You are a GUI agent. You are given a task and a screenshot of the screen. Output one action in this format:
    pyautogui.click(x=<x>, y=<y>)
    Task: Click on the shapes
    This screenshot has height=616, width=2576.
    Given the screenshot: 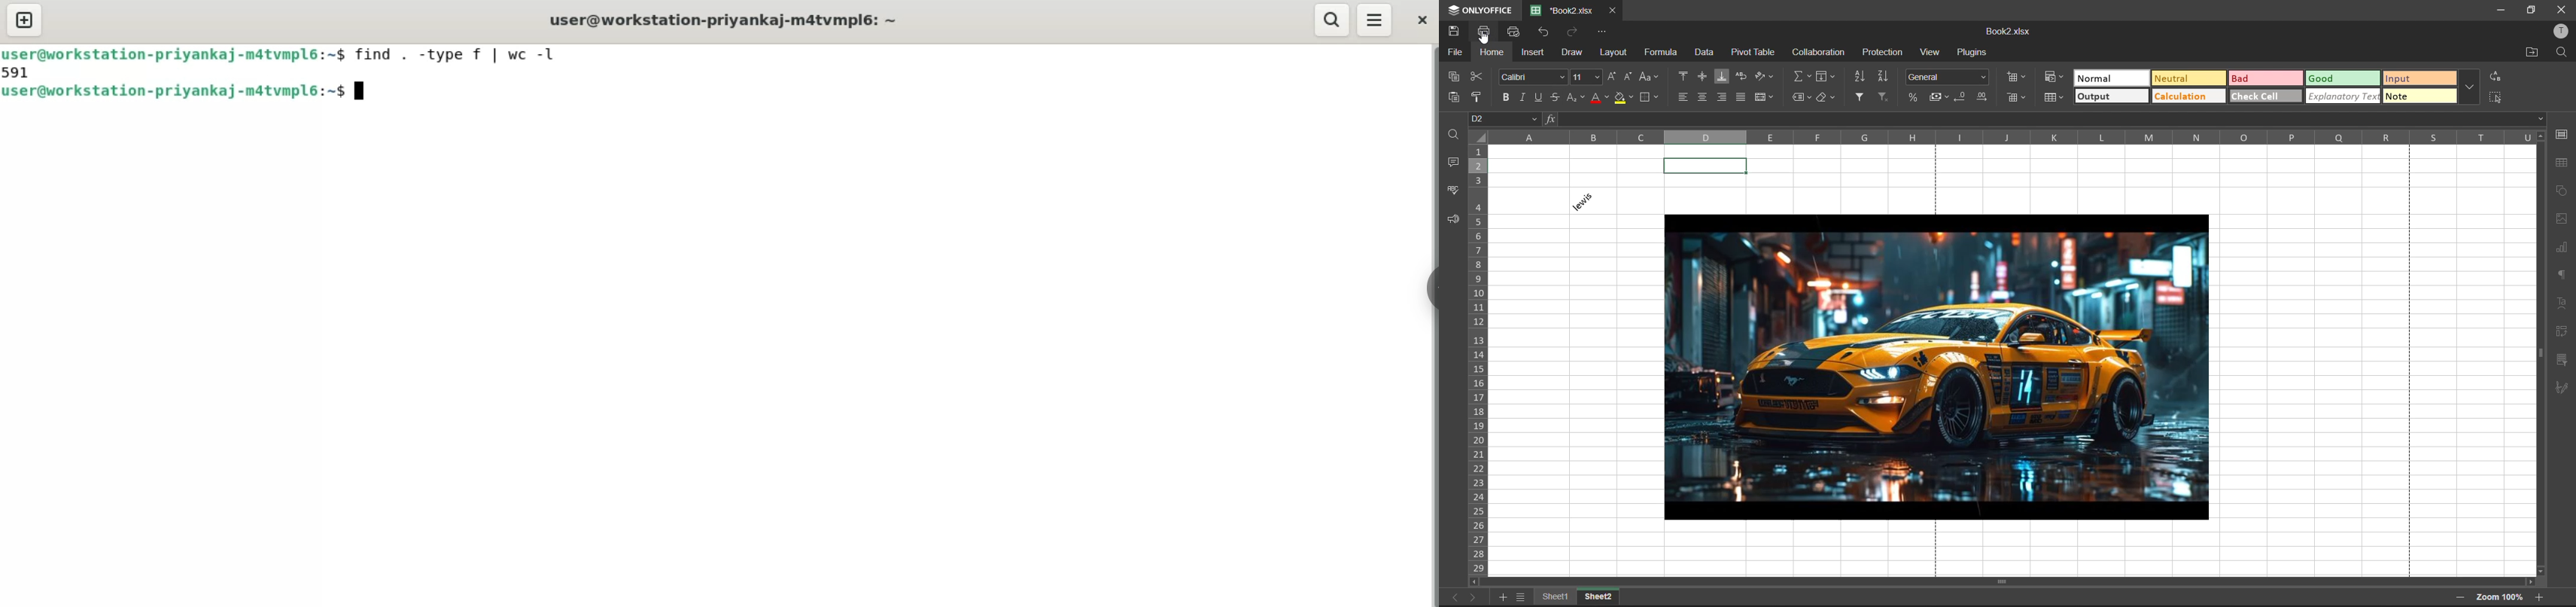 What is the action you would take?
    pyautogui.click(x=2561, y=191)
    